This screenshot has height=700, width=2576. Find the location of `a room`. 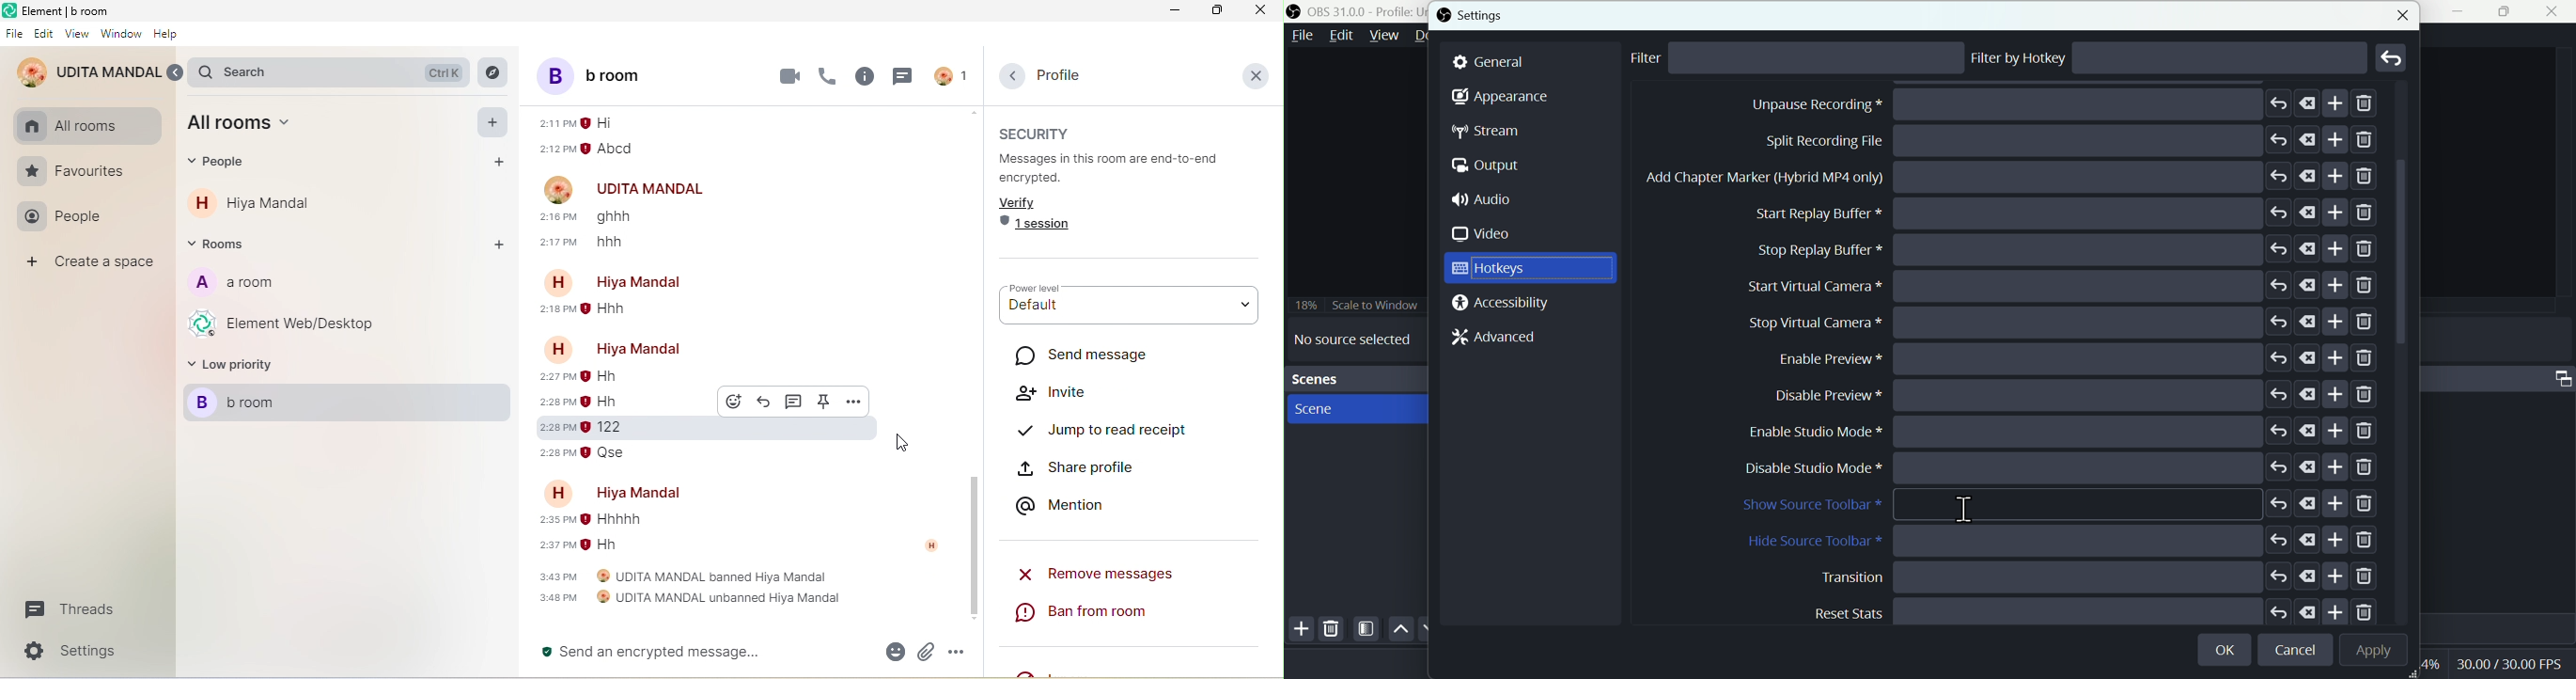

a room is located at coordinates (232, 285).